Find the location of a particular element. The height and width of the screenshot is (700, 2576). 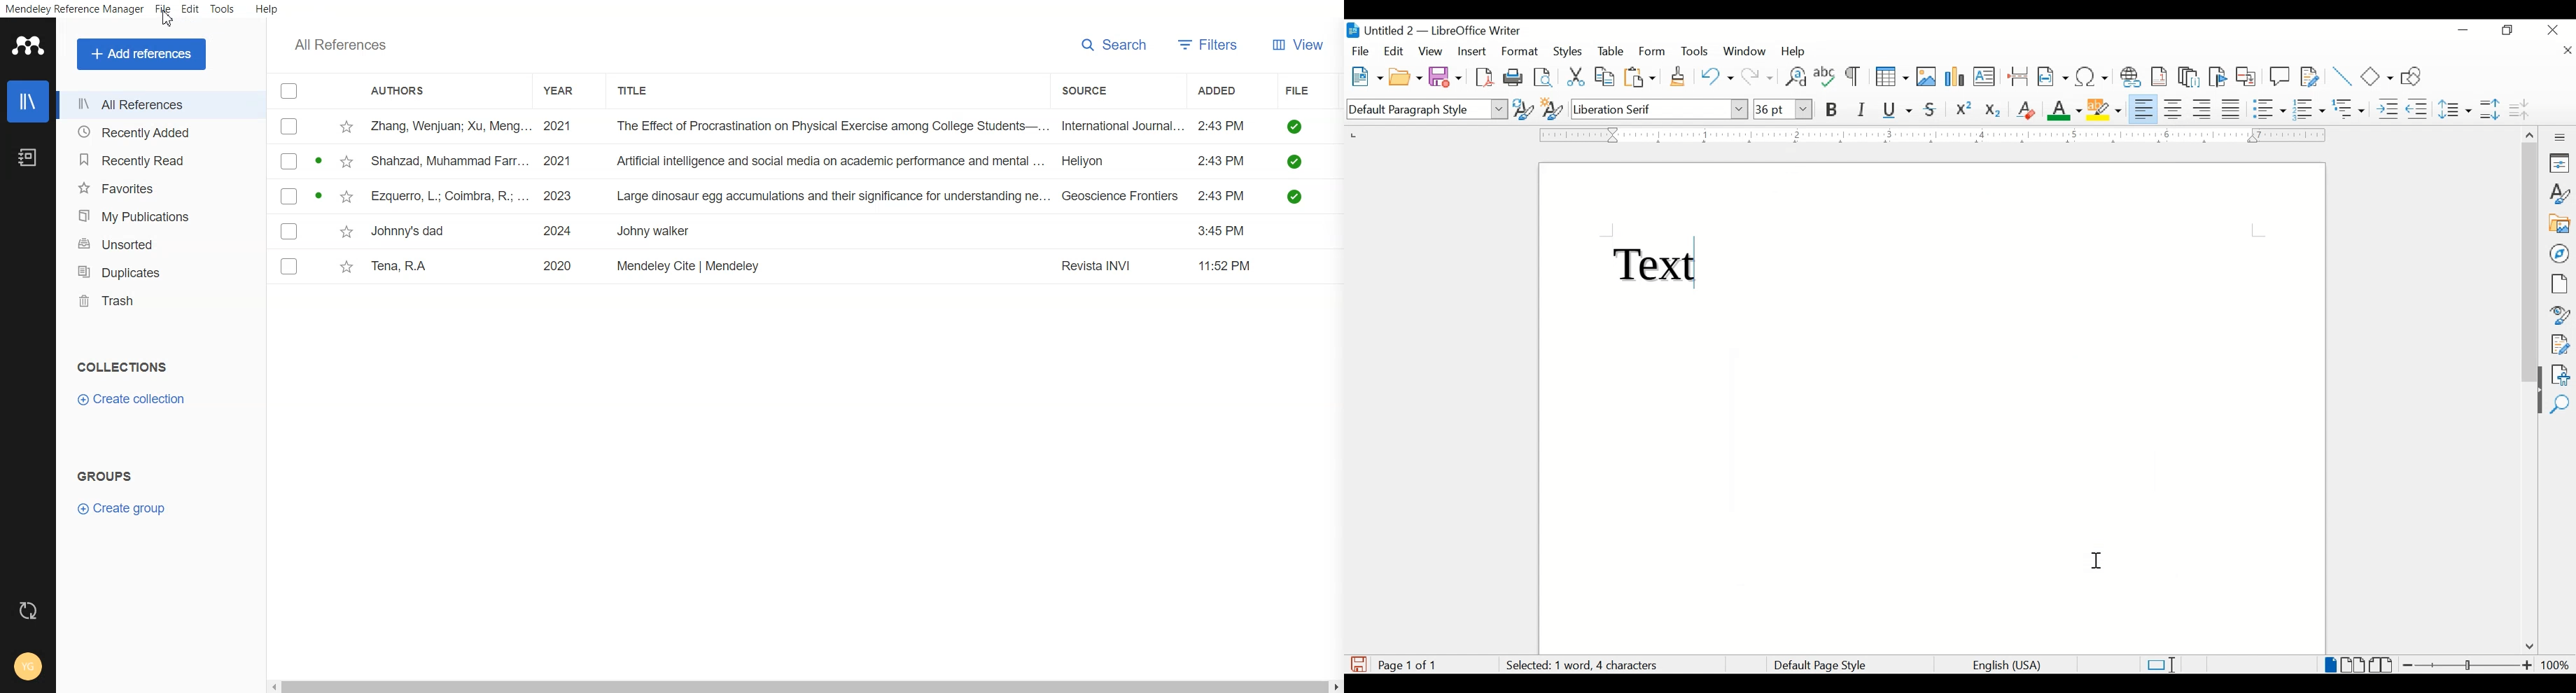

open is located at coordinates (1405, 78).